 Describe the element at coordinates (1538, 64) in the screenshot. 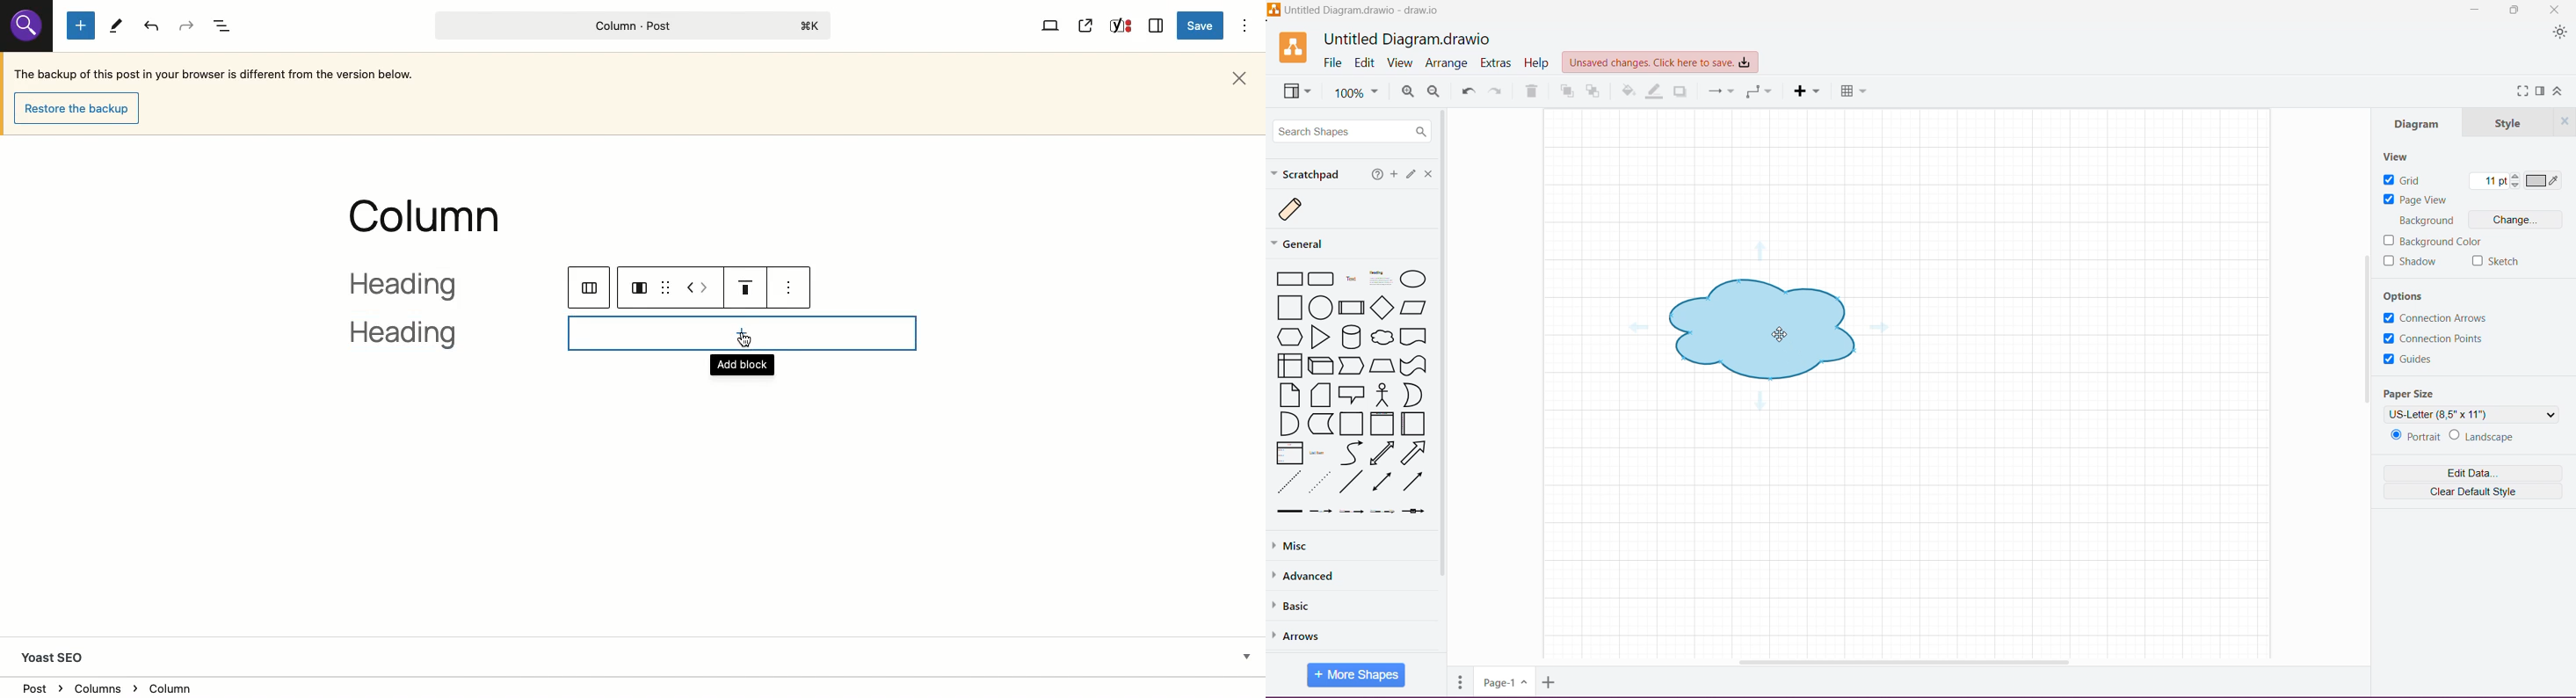

I see `Help` at that location.